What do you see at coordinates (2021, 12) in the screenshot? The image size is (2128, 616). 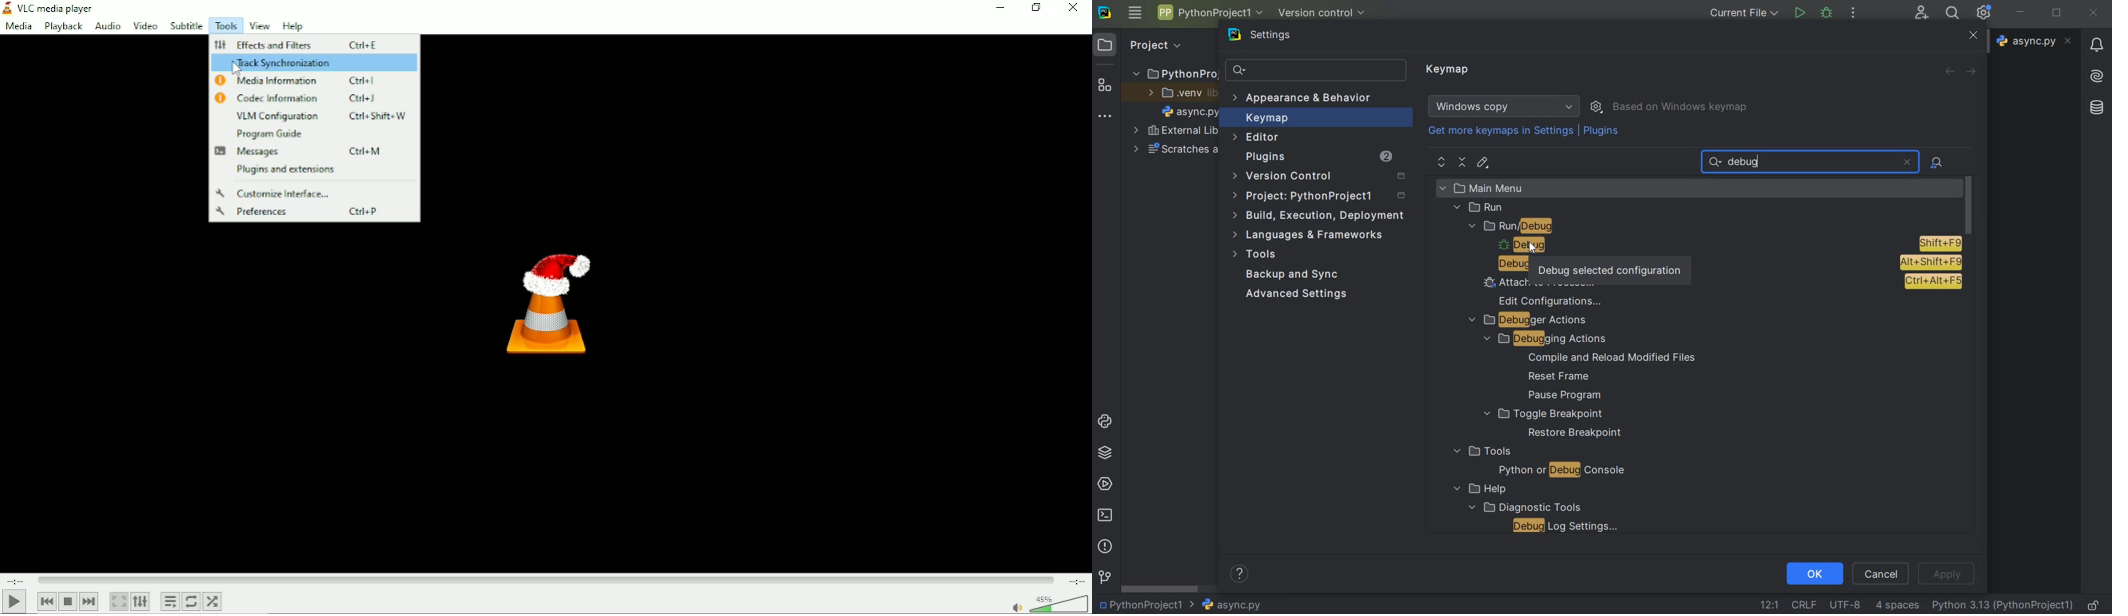 I see `minimize` at bounding box center [2021, 12].